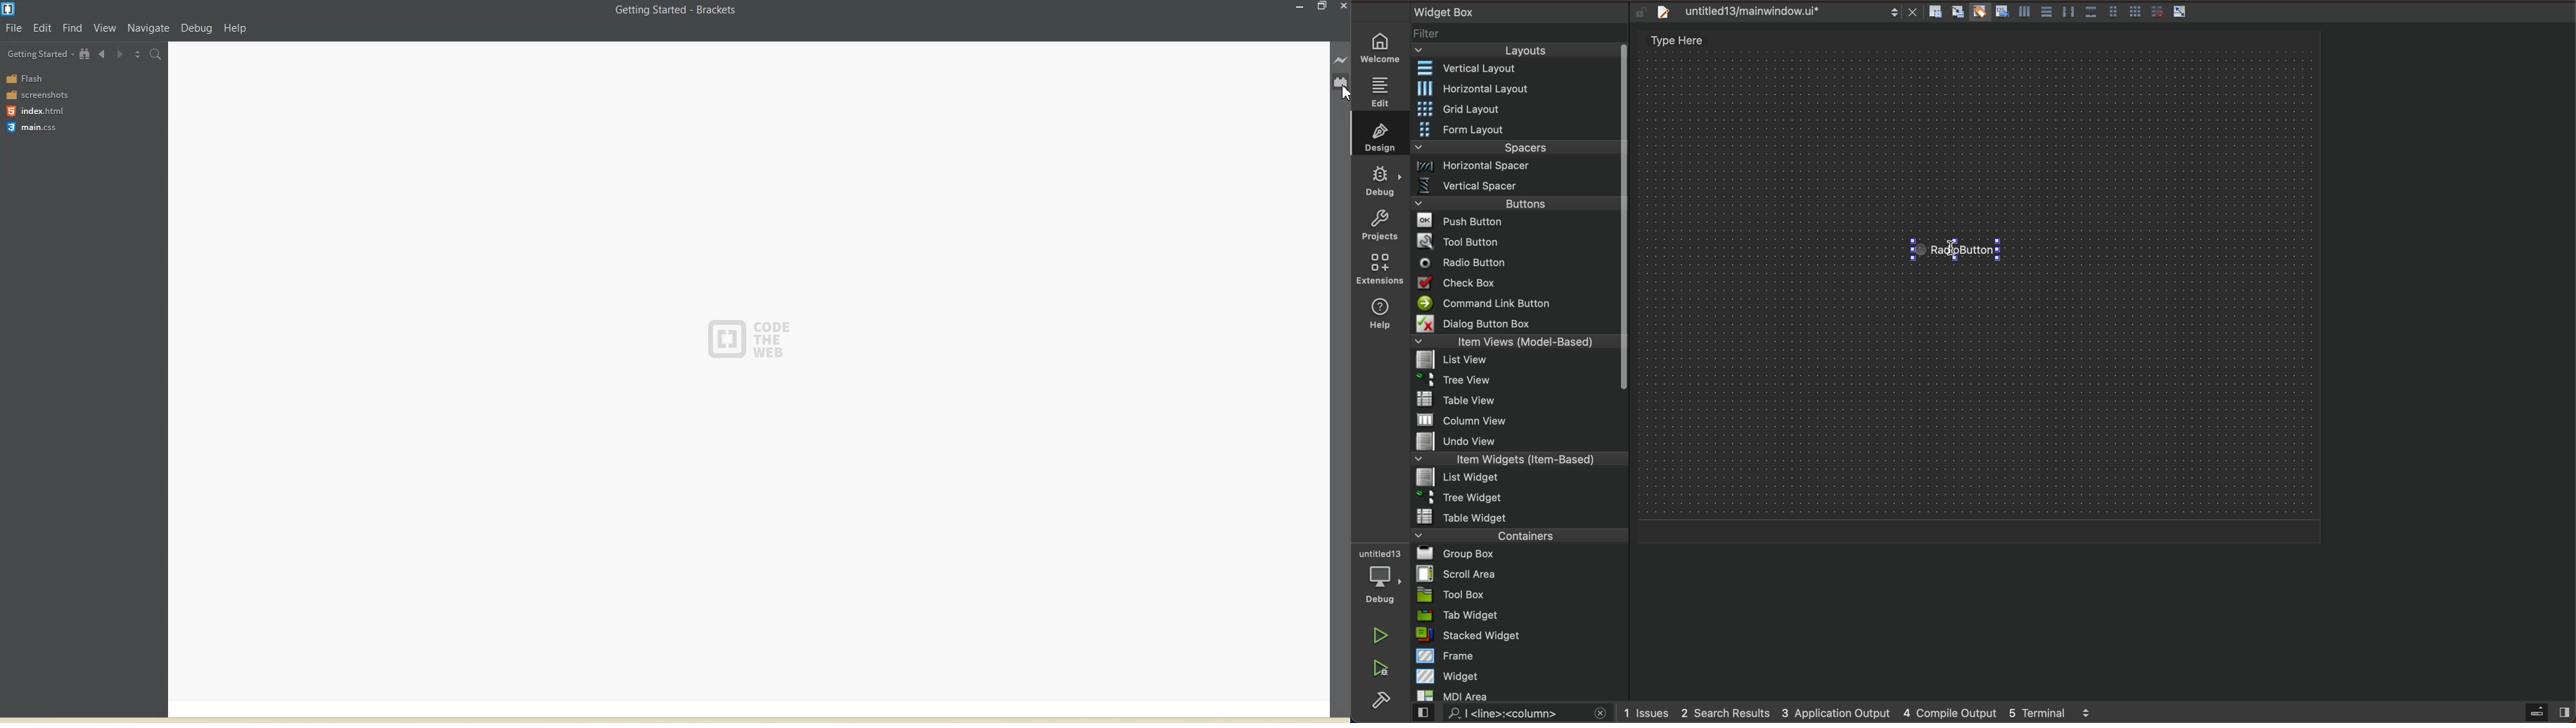 This screenshot has width=2576, height=728. I want to click on , so click(2113, 12).